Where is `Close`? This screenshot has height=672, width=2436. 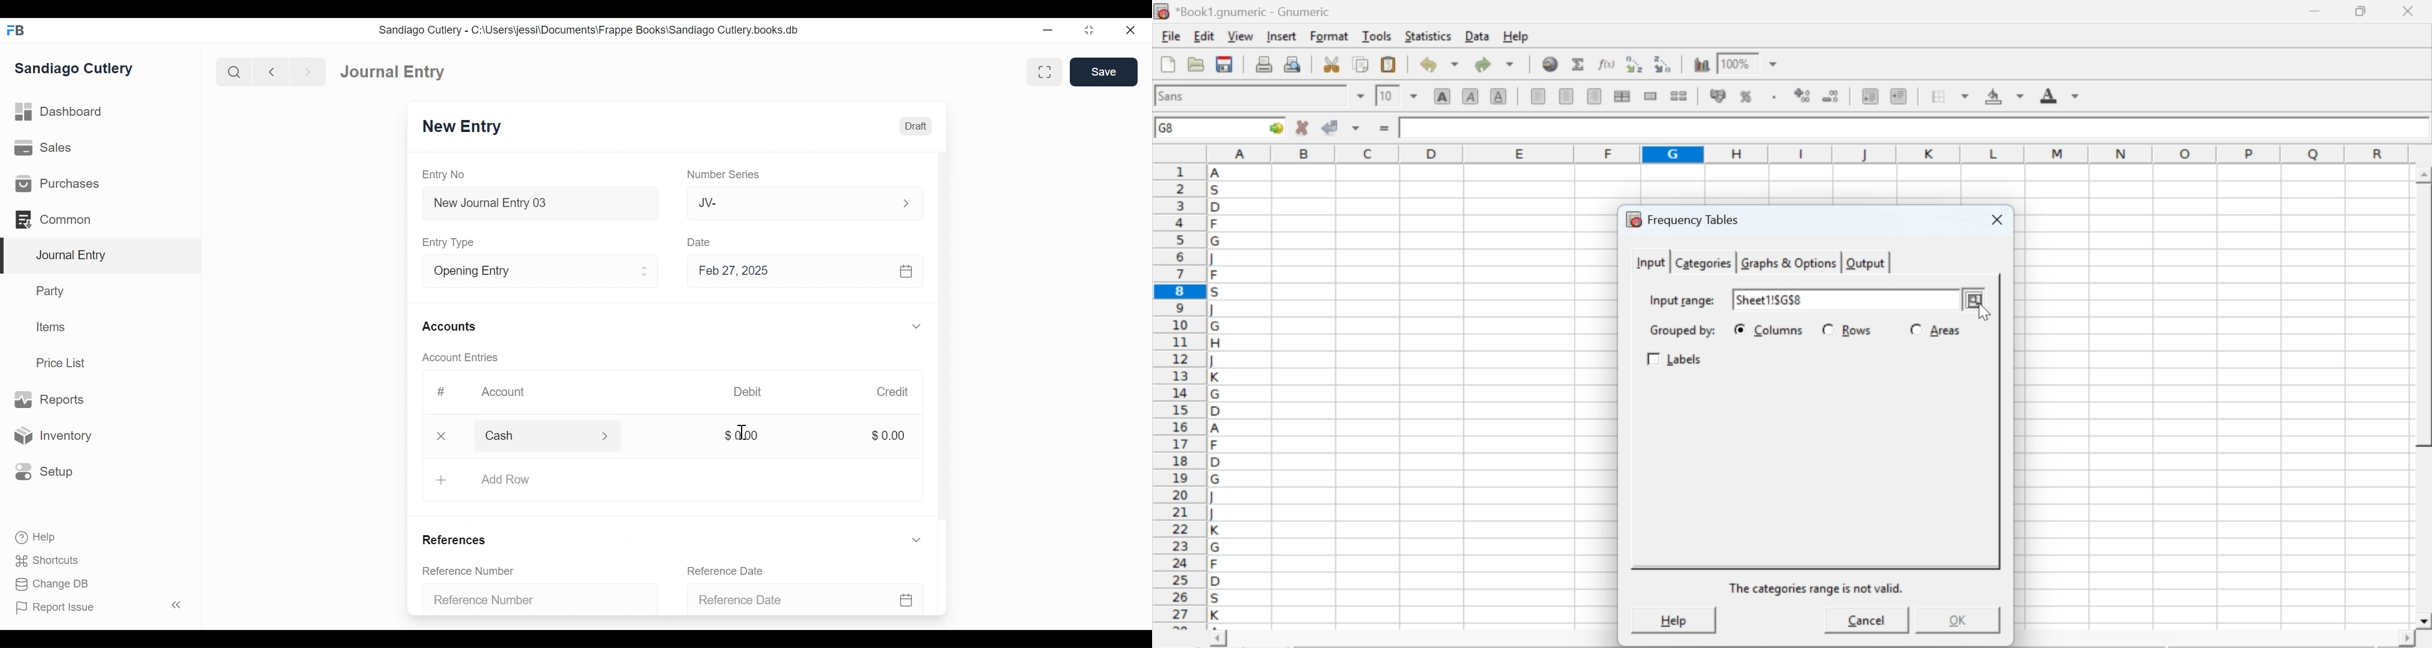
Close is located at coordinates (1129, 30).